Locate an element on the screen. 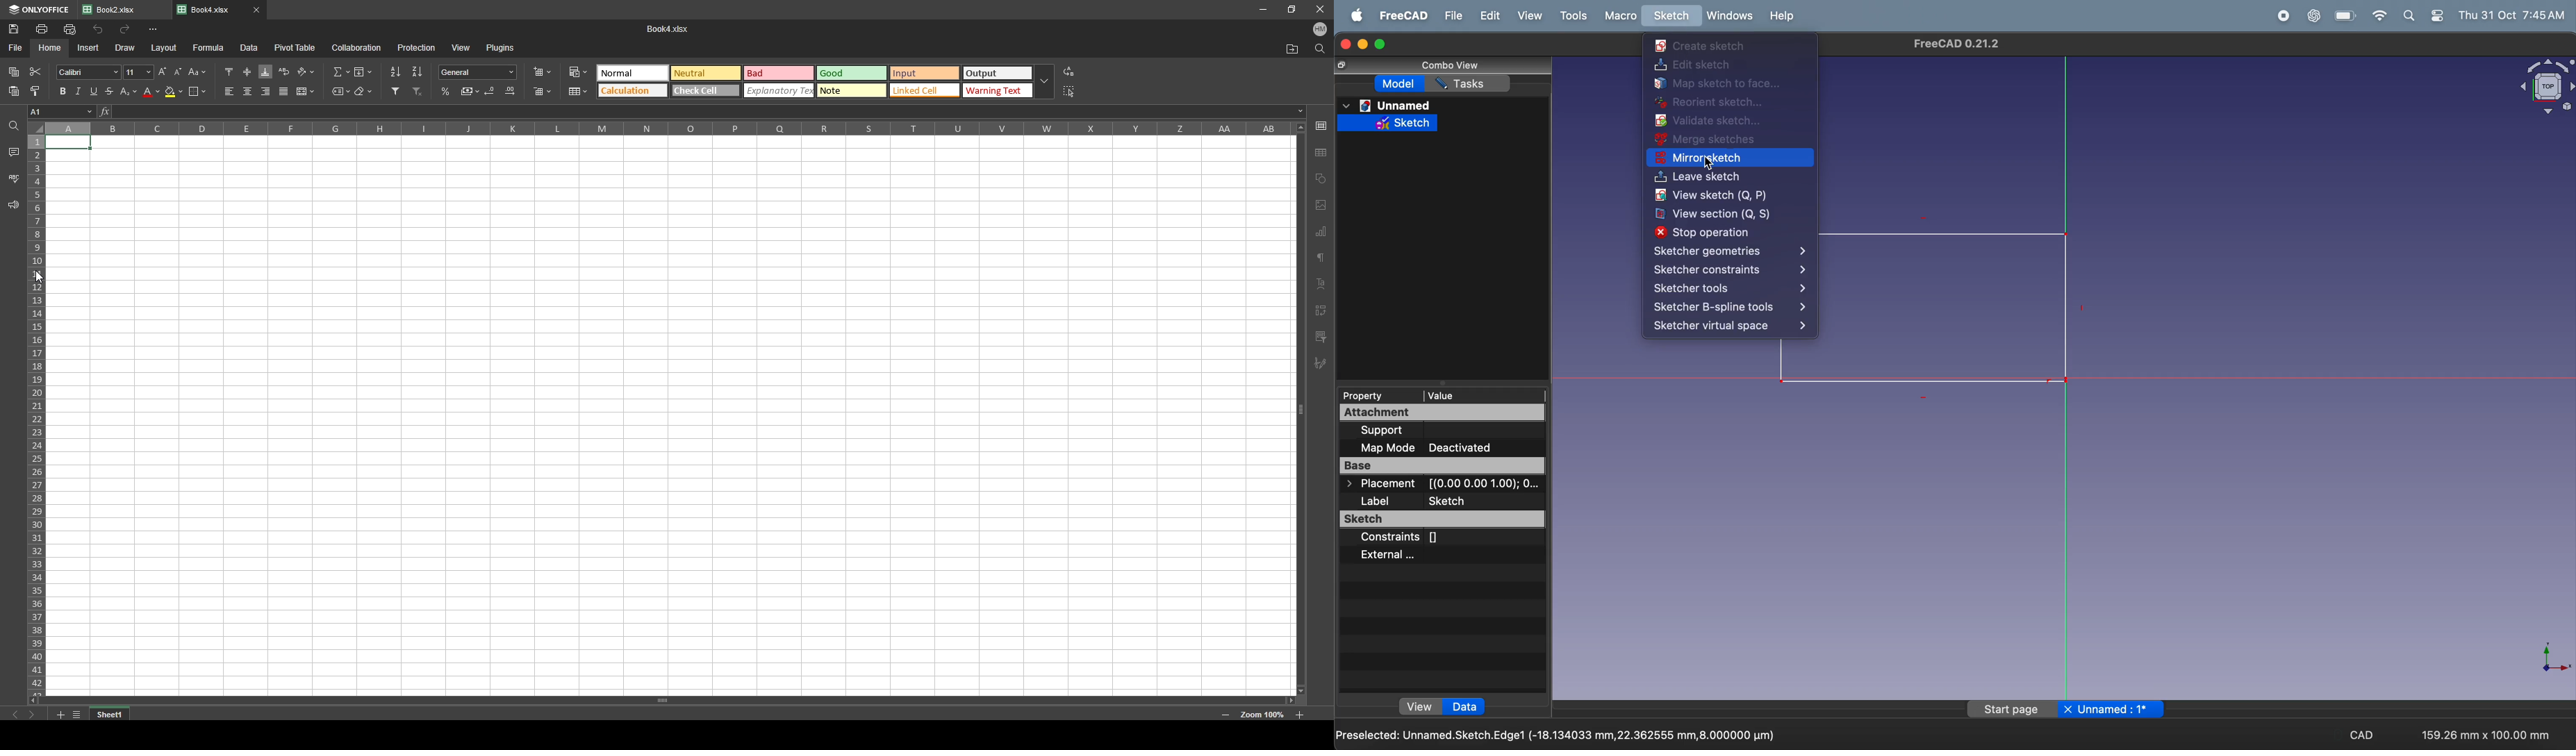  base is located at coordinates (1443, 465).